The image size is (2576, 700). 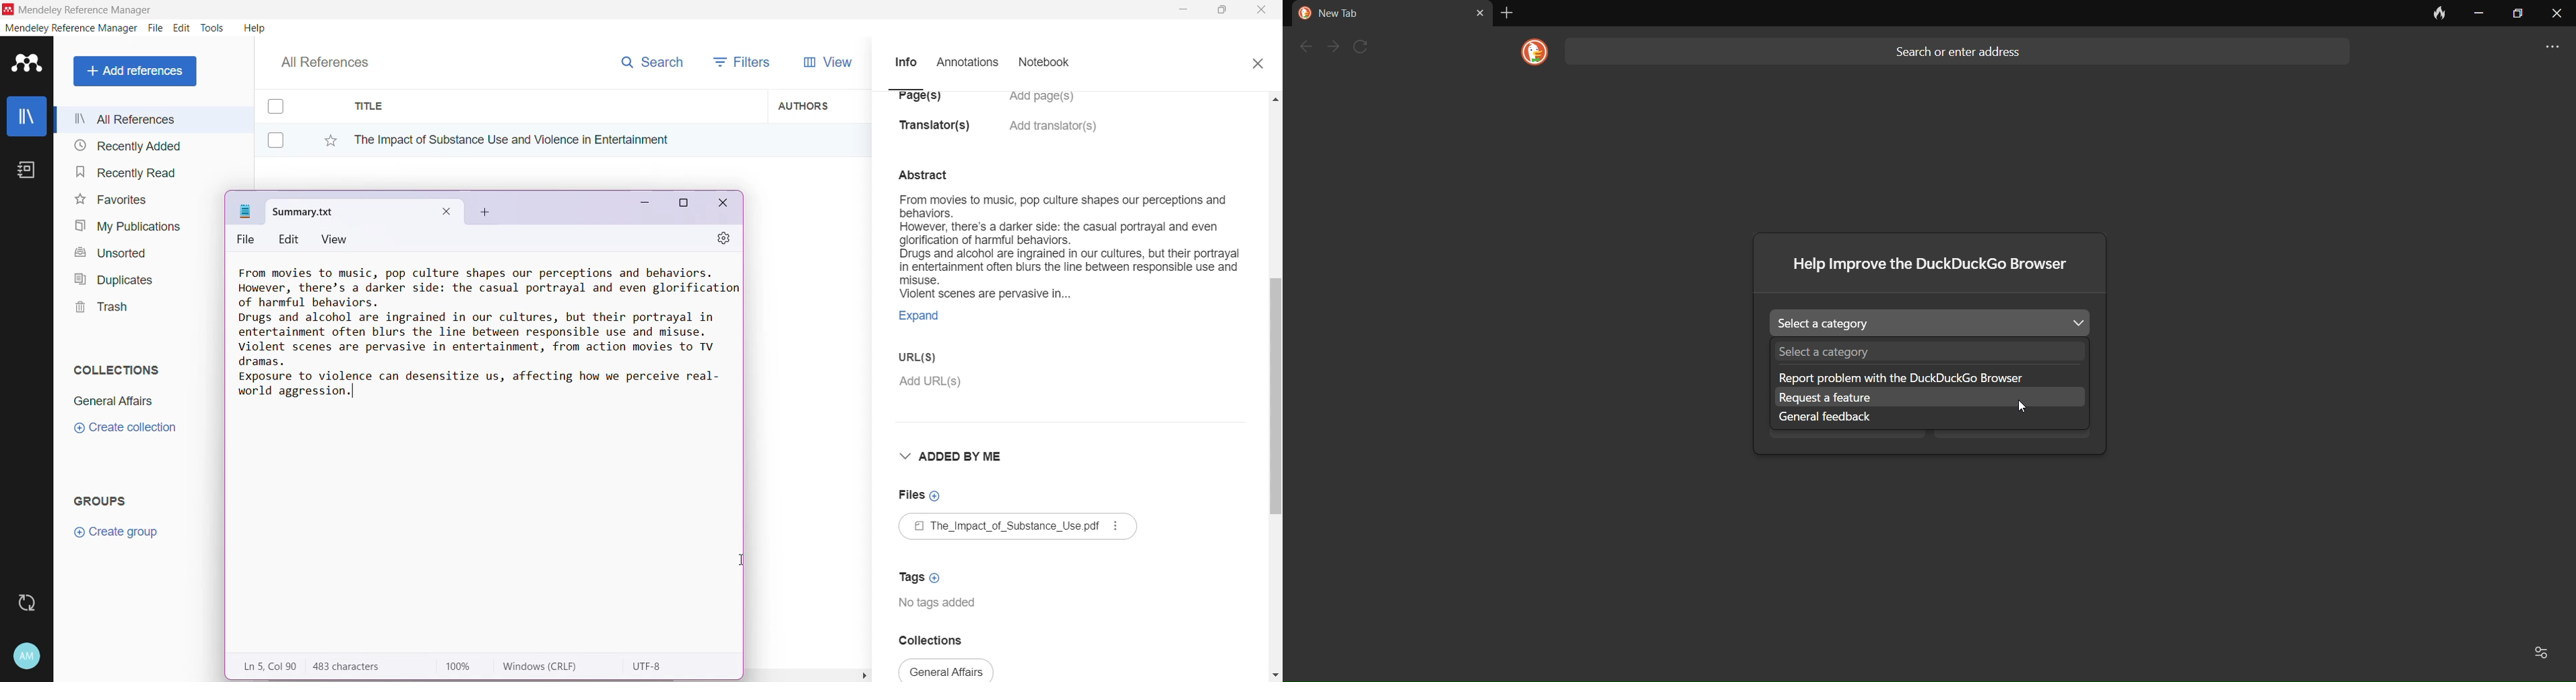 What do you see at coordinates (555, 106) in the screenshot?
I see `Title` at bounding box center [555, 106].